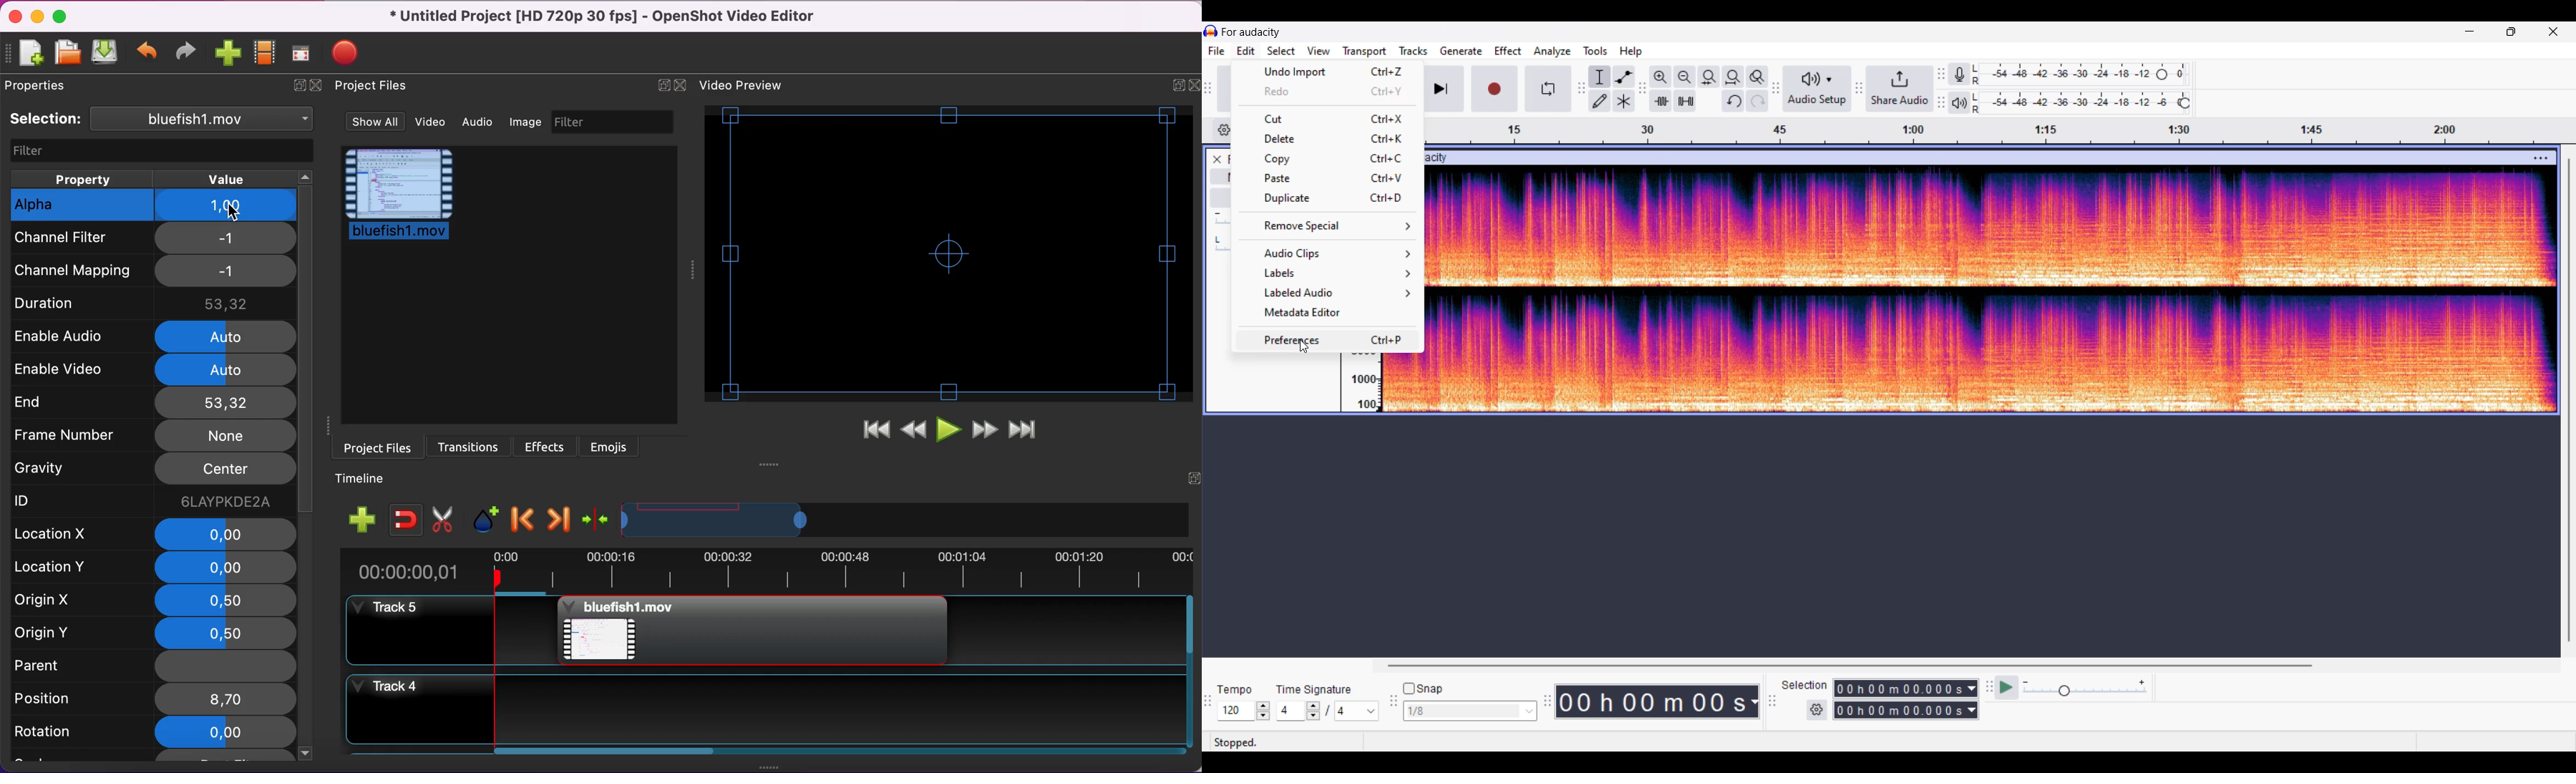  I want to click on Fit projection to width, so click(1734, 77).